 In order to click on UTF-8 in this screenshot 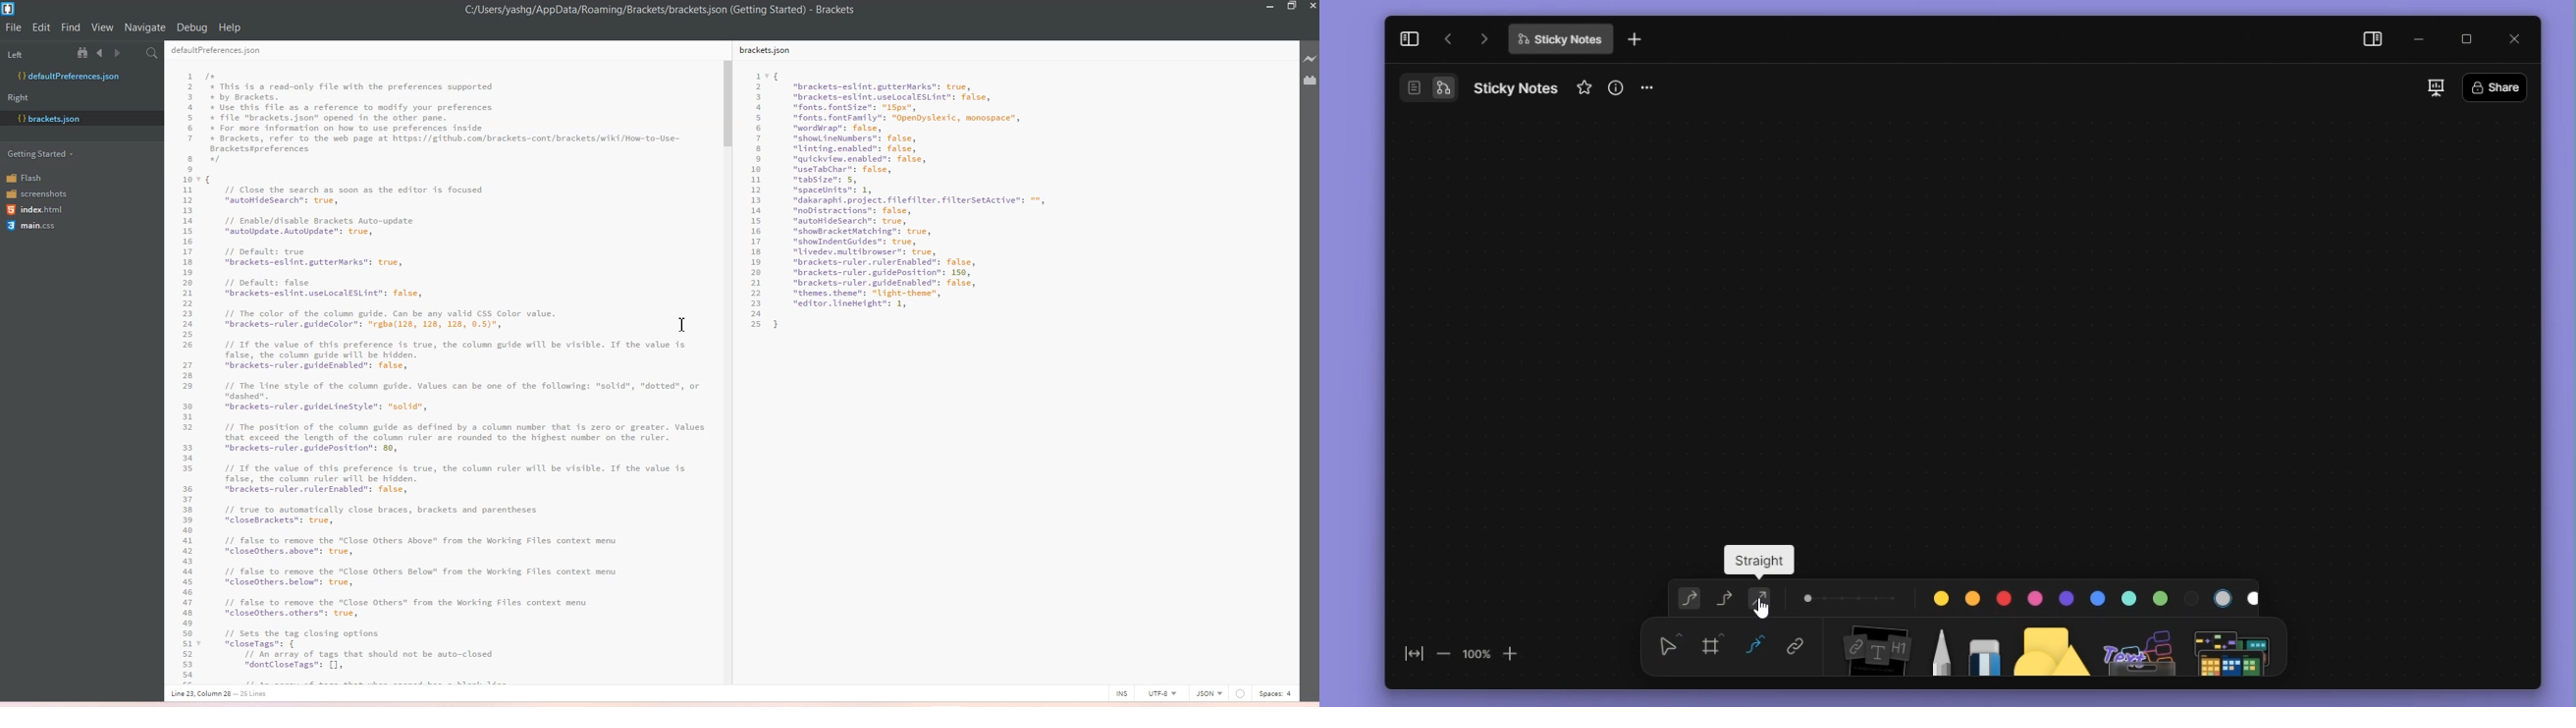, I will do `click(1162, 693)`.